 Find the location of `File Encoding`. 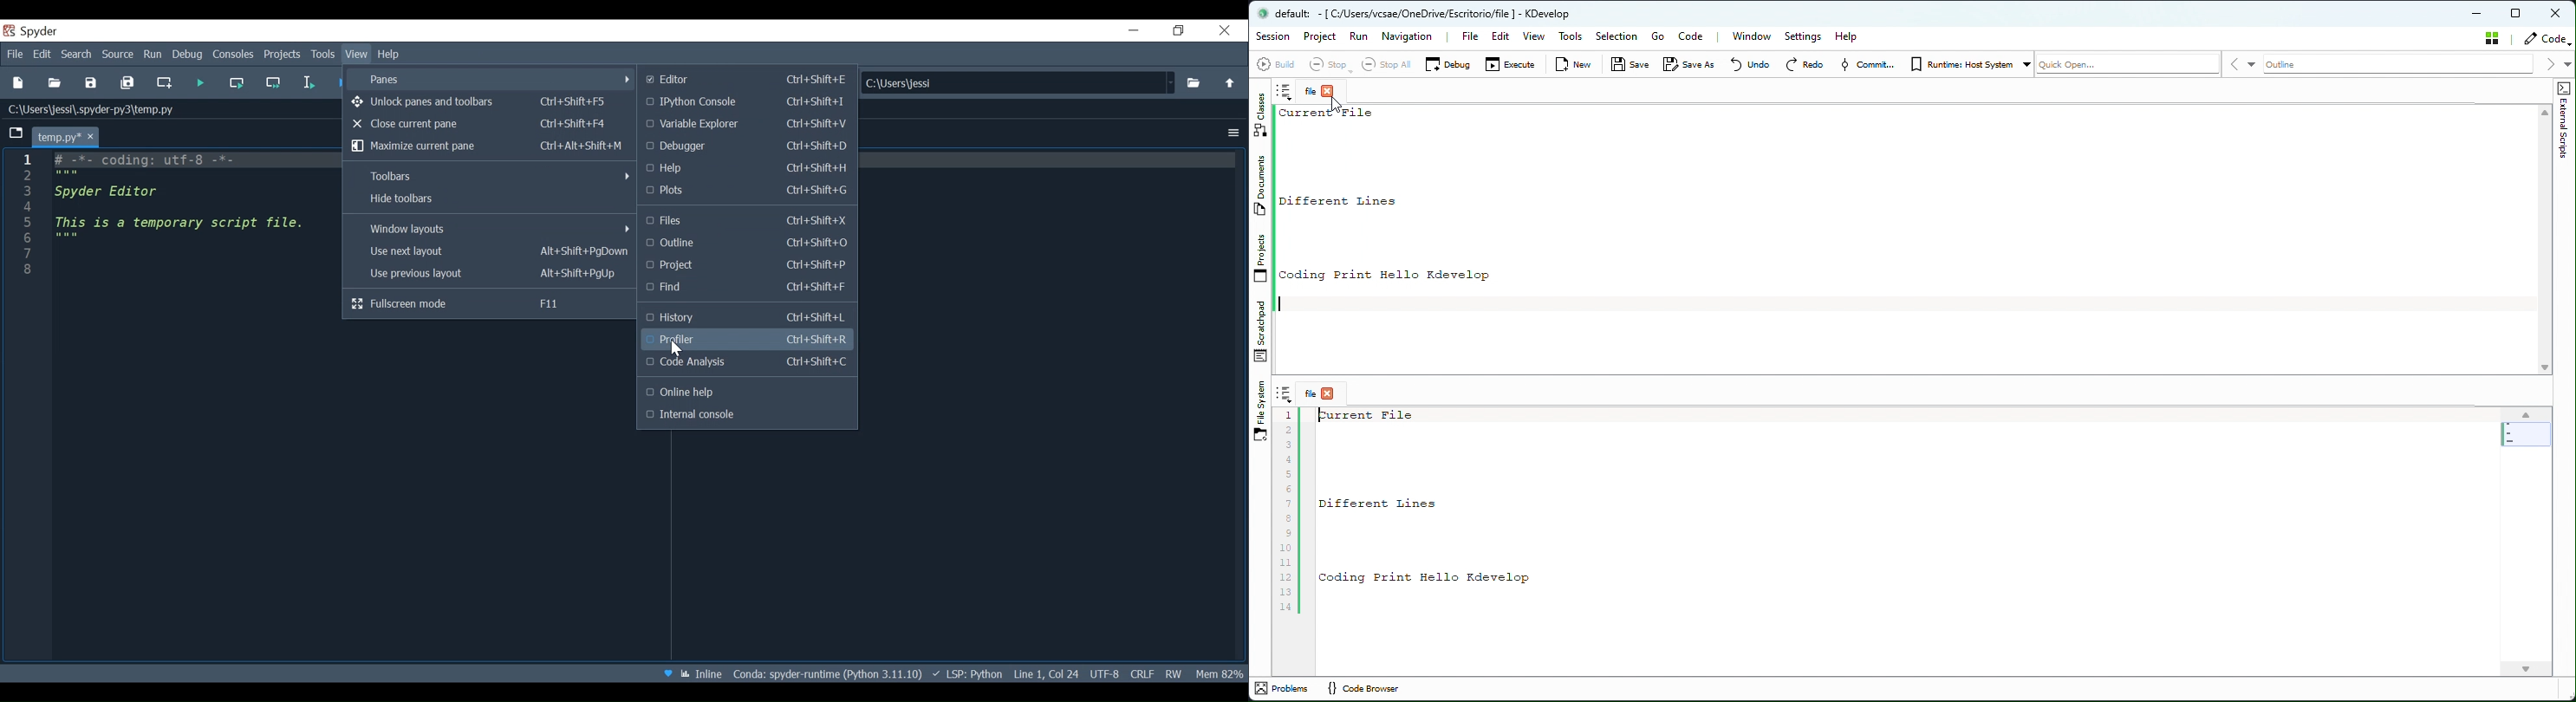

File Encoding is located at coordinates (1105, 673).